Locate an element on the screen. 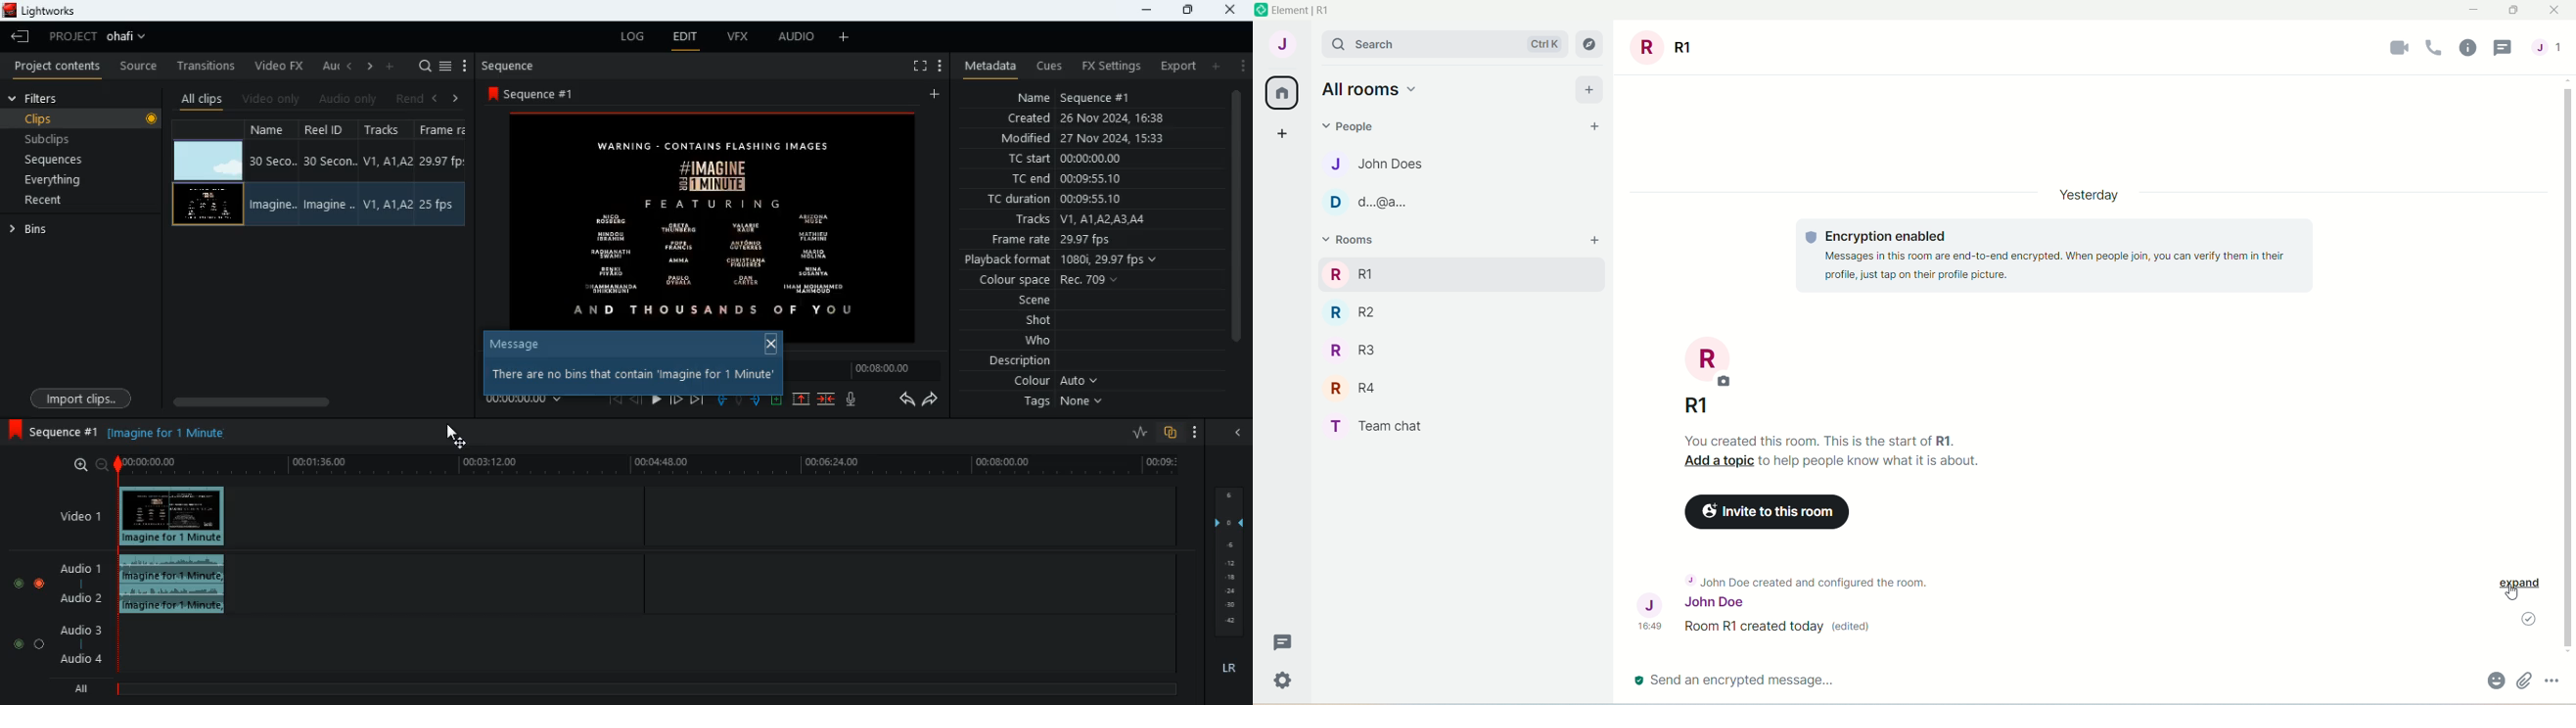 This screenshot has width=2576, height=728. John Does is located at coordinates (1380, 164).